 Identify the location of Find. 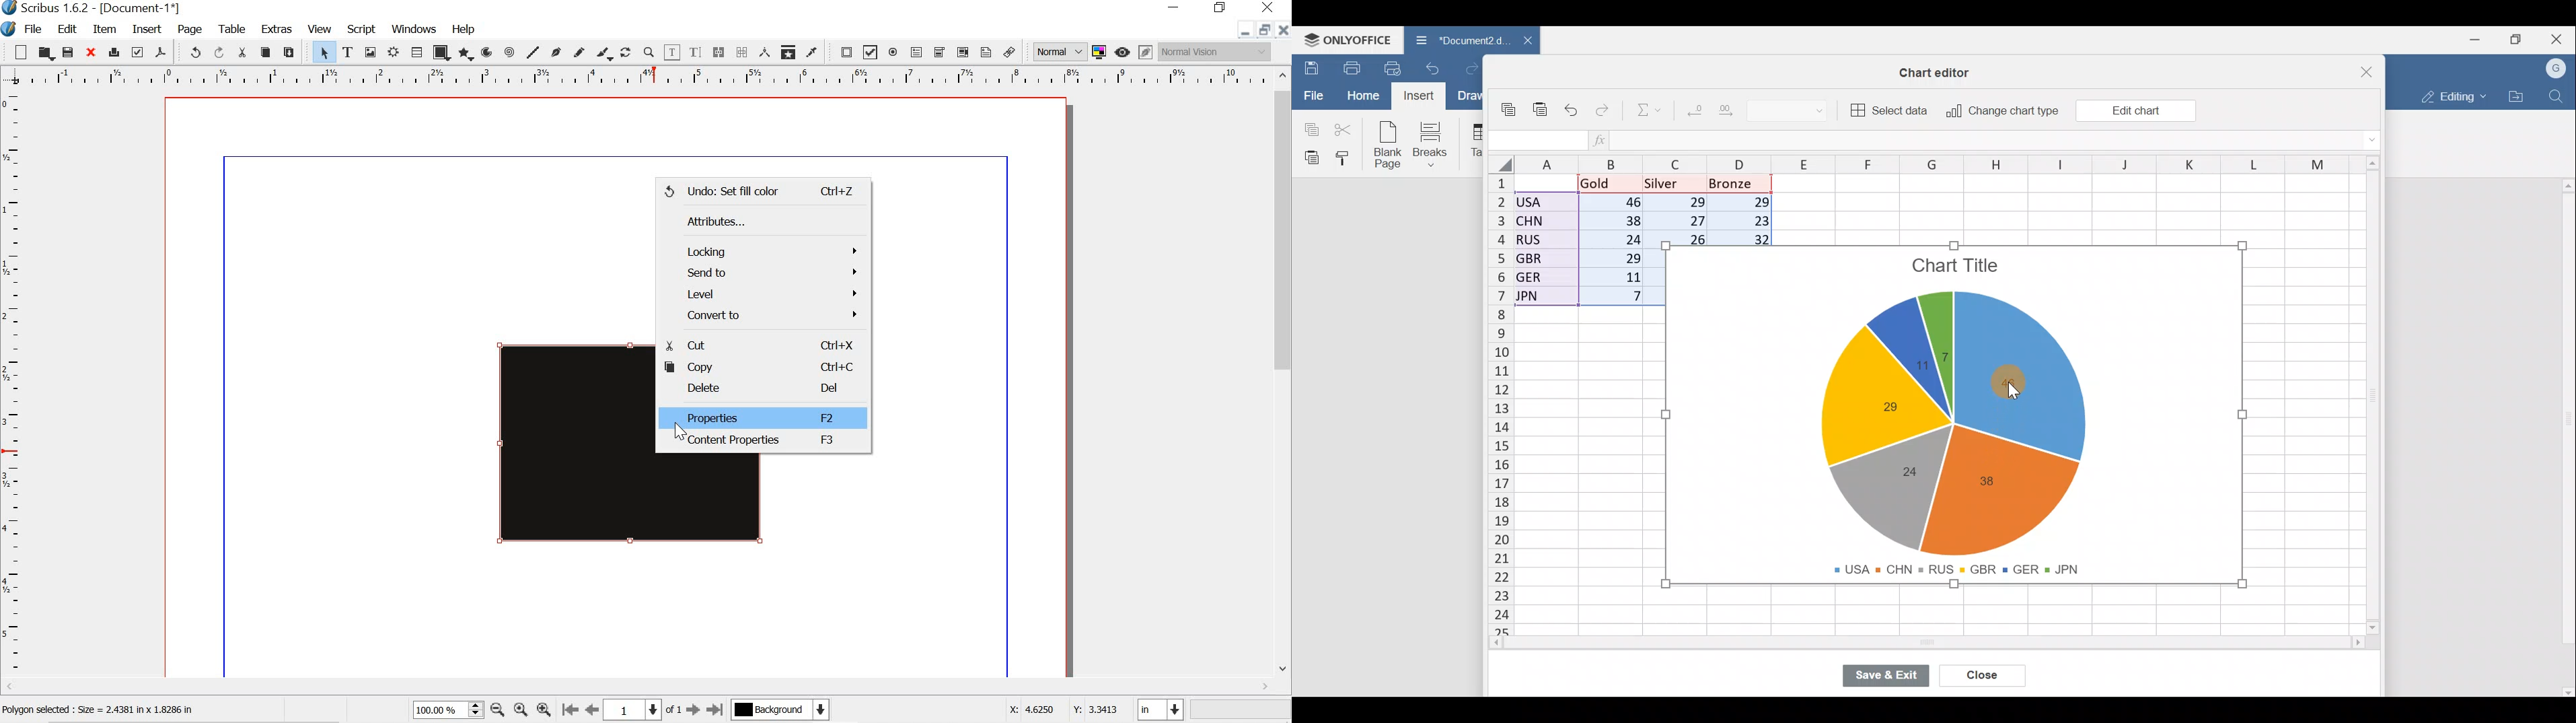
(2559, 94).